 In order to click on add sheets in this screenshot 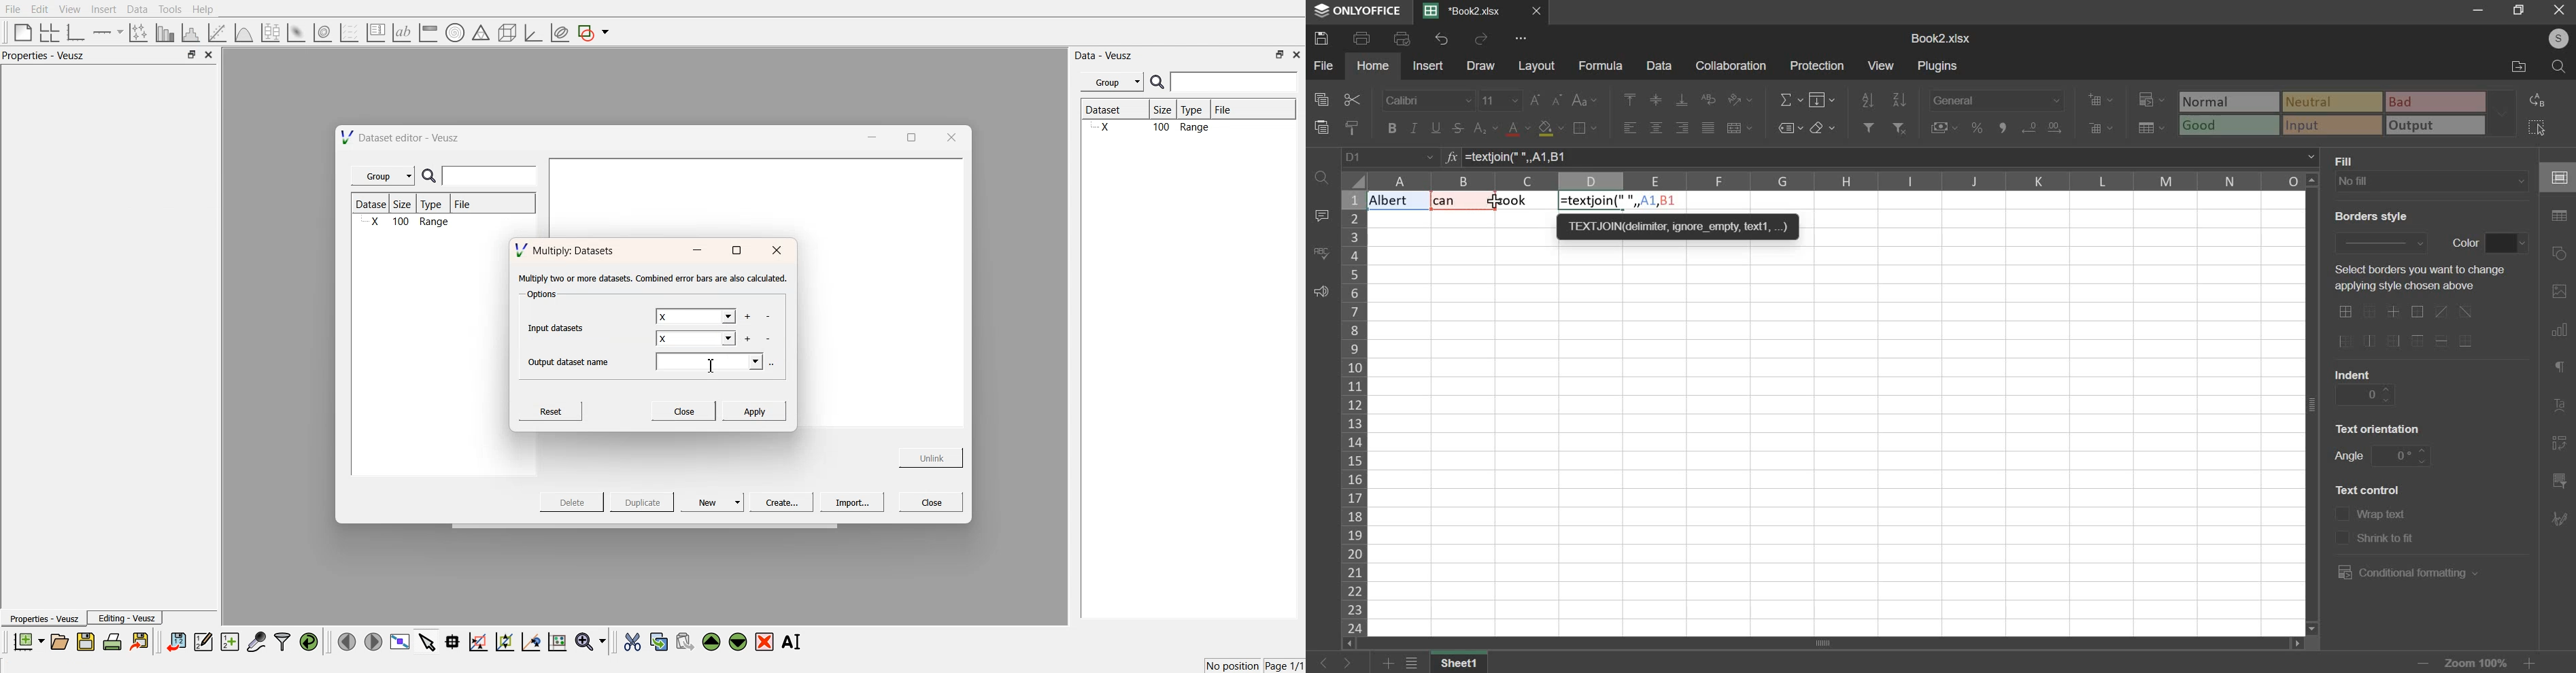, I will do `click(1388, 664)`.